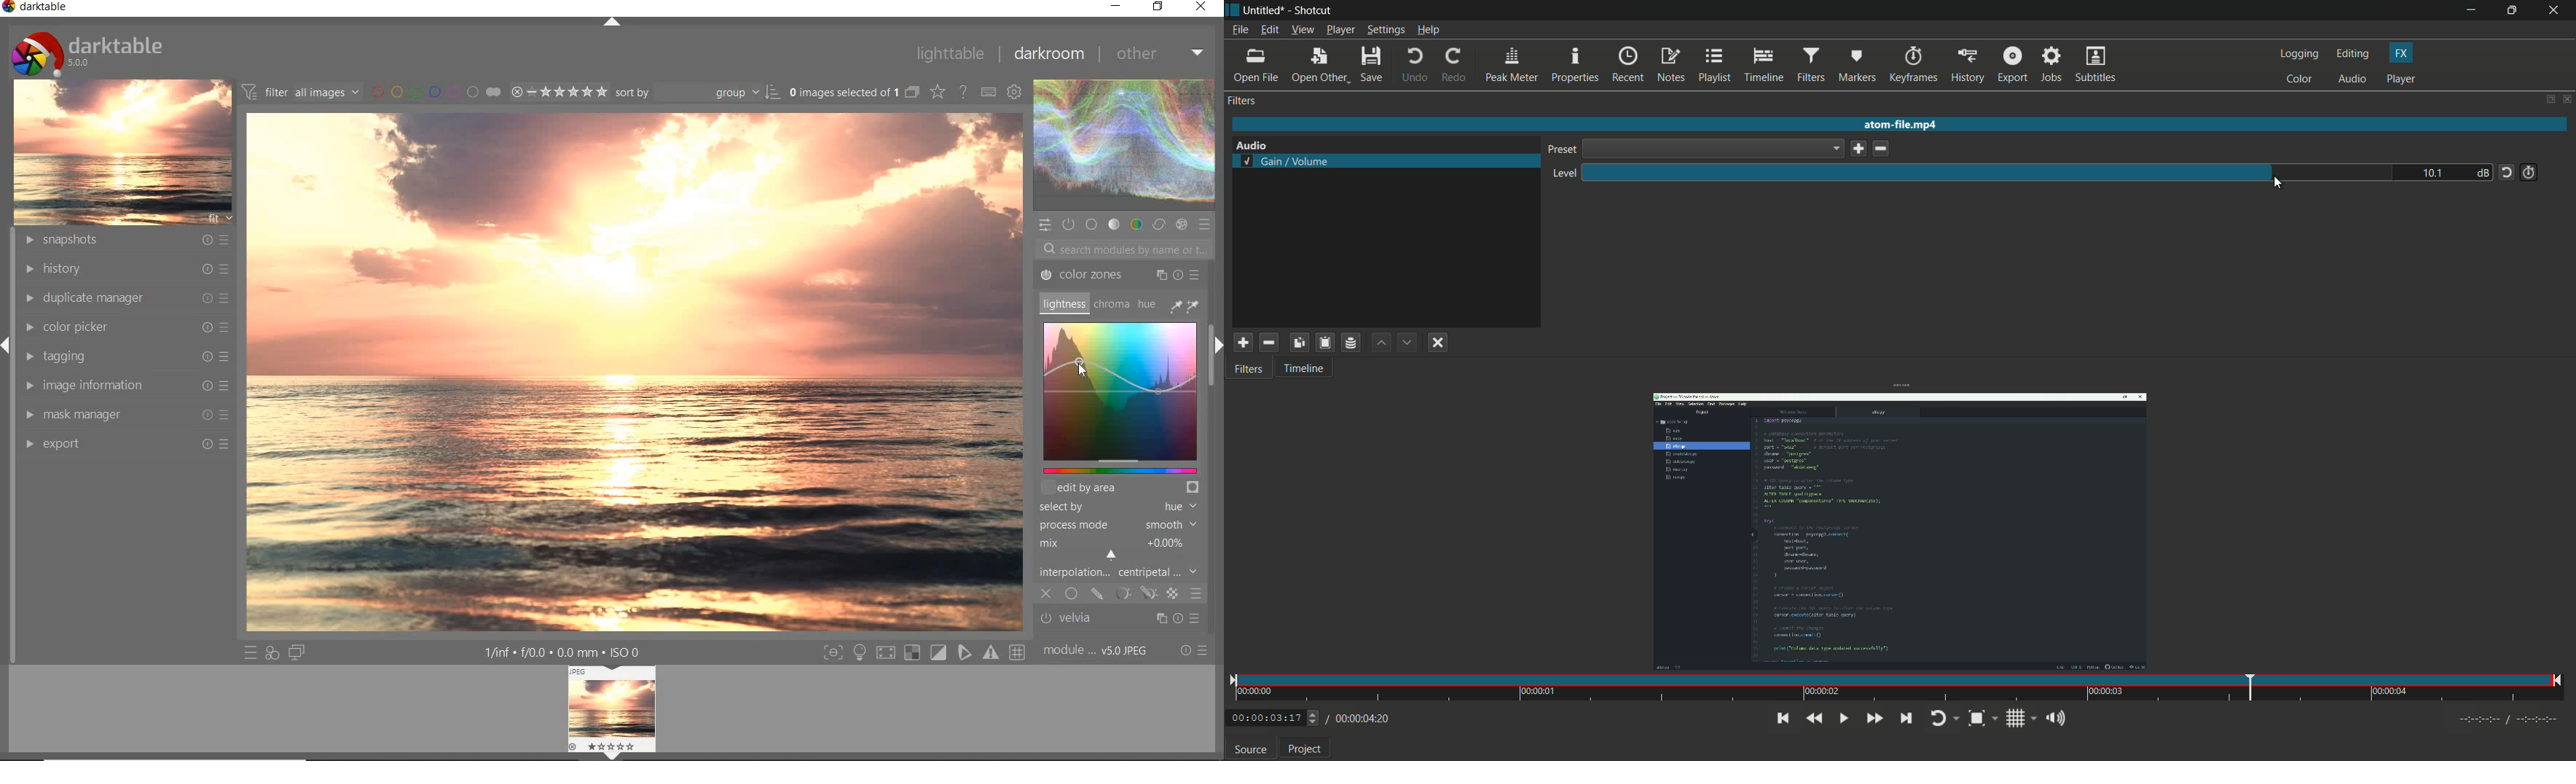  I want to click on QUICK ACCESS PANEL, so click(1046, 224).